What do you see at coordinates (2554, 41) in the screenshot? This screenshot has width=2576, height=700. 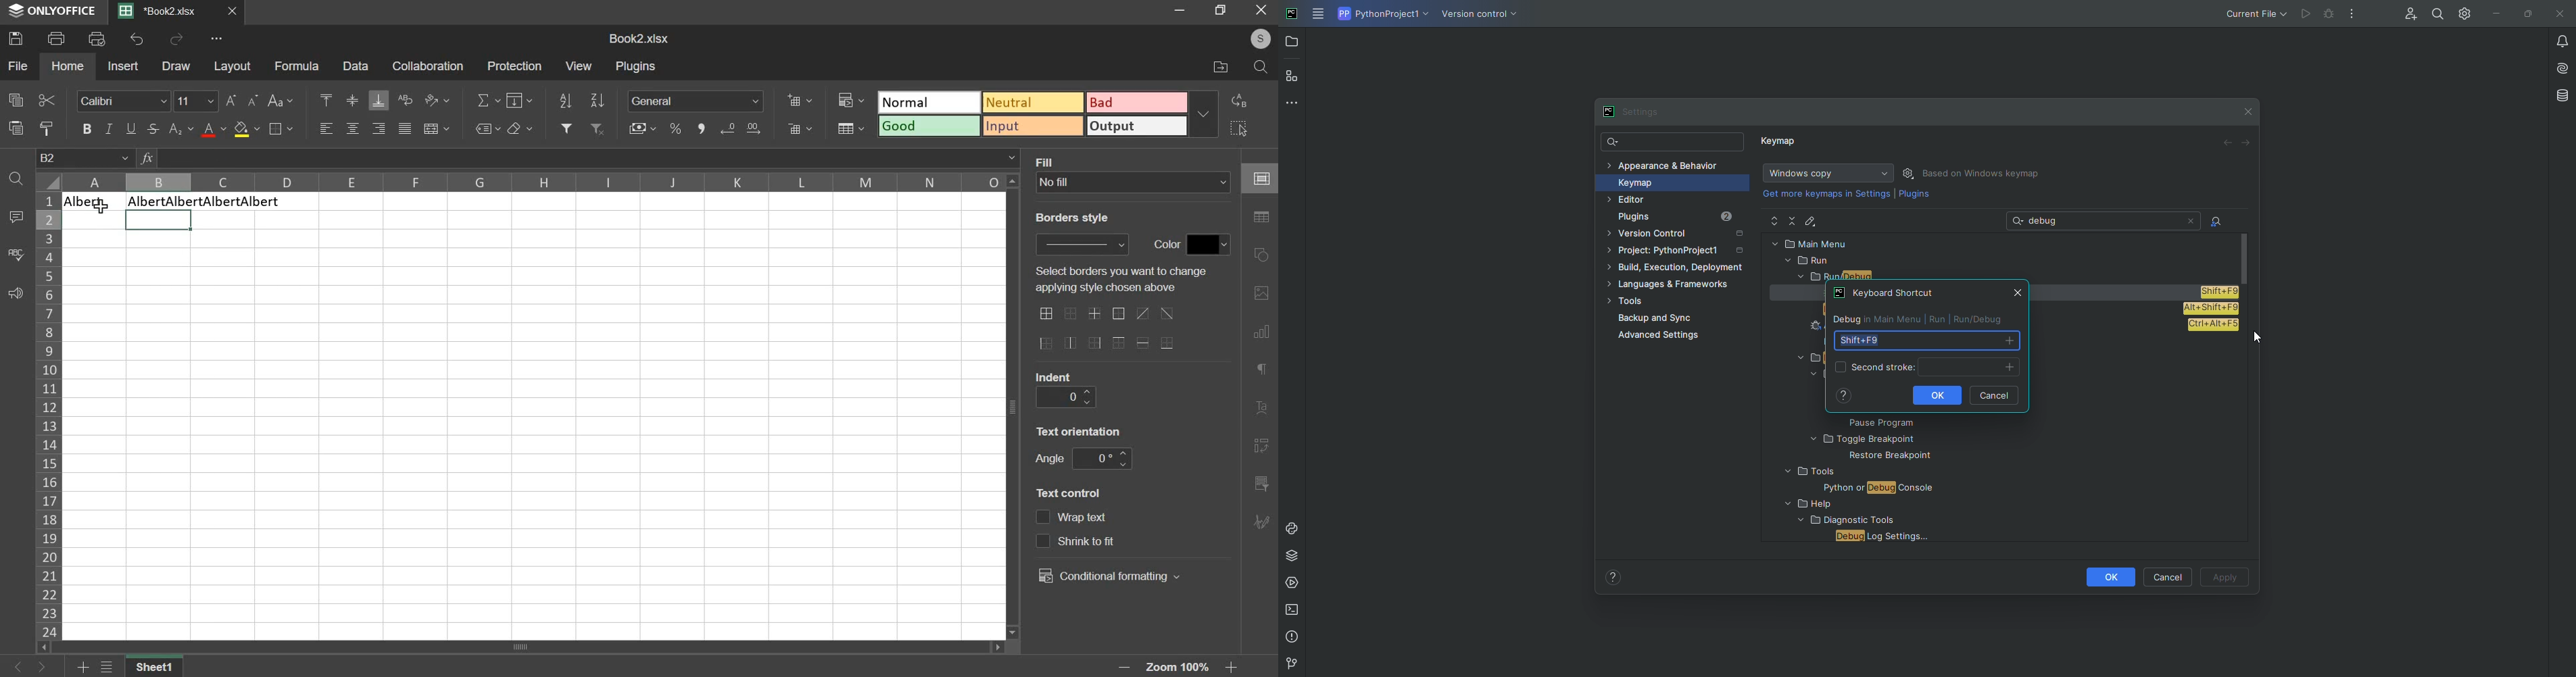 I see `Notifications` at bounding box center [2554, 41].